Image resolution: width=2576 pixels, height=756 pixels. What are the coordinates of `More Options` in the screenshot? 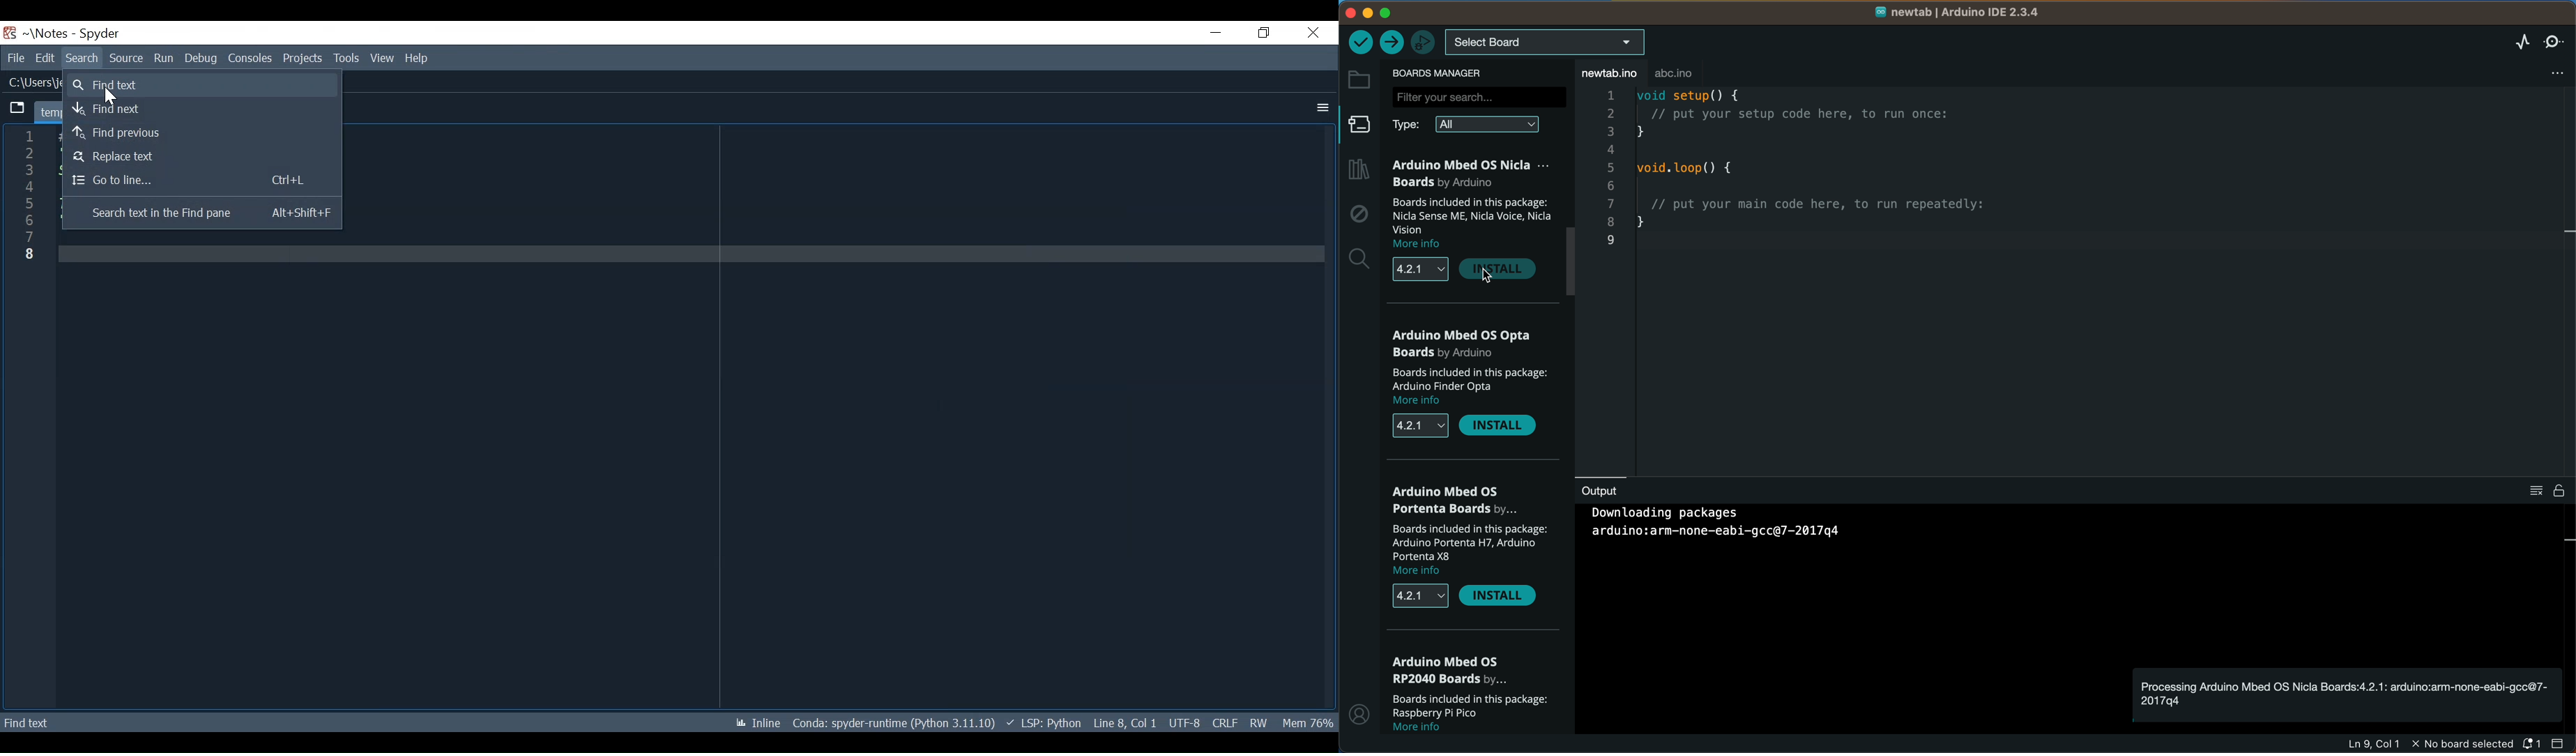 It's located at (1322, 105).